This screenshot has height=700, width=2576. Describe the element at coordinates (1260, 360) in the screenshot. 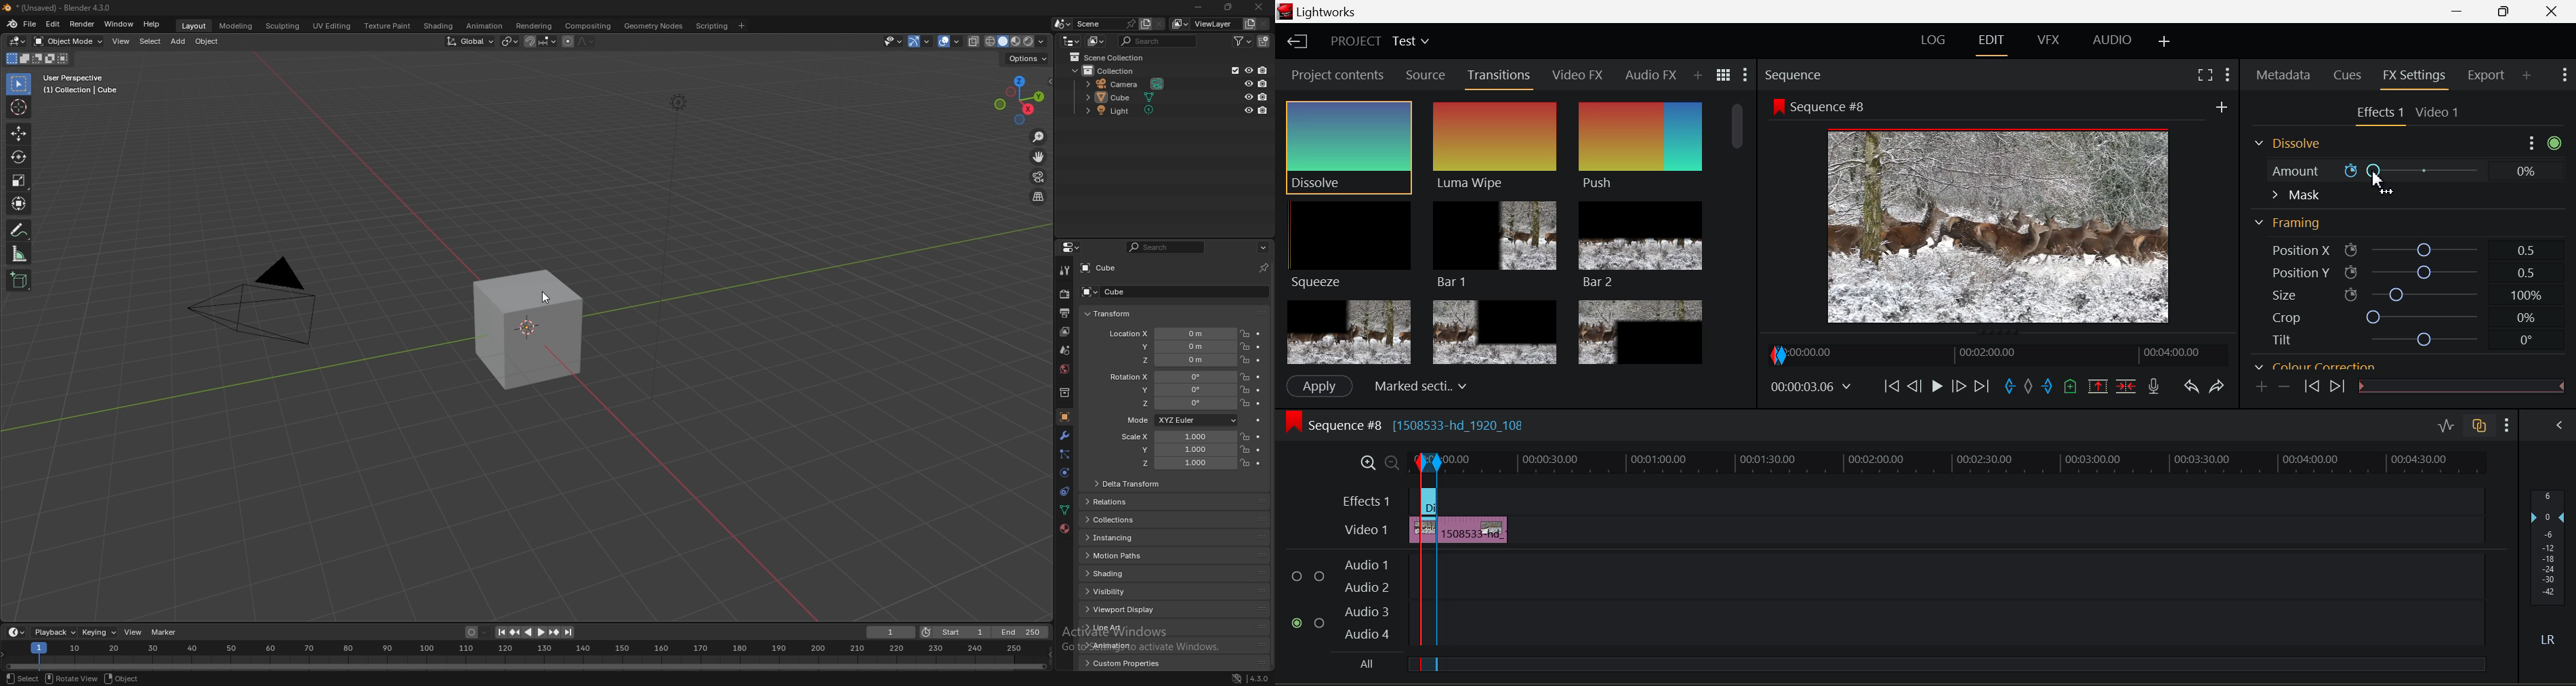

I see `animate property` at that location.